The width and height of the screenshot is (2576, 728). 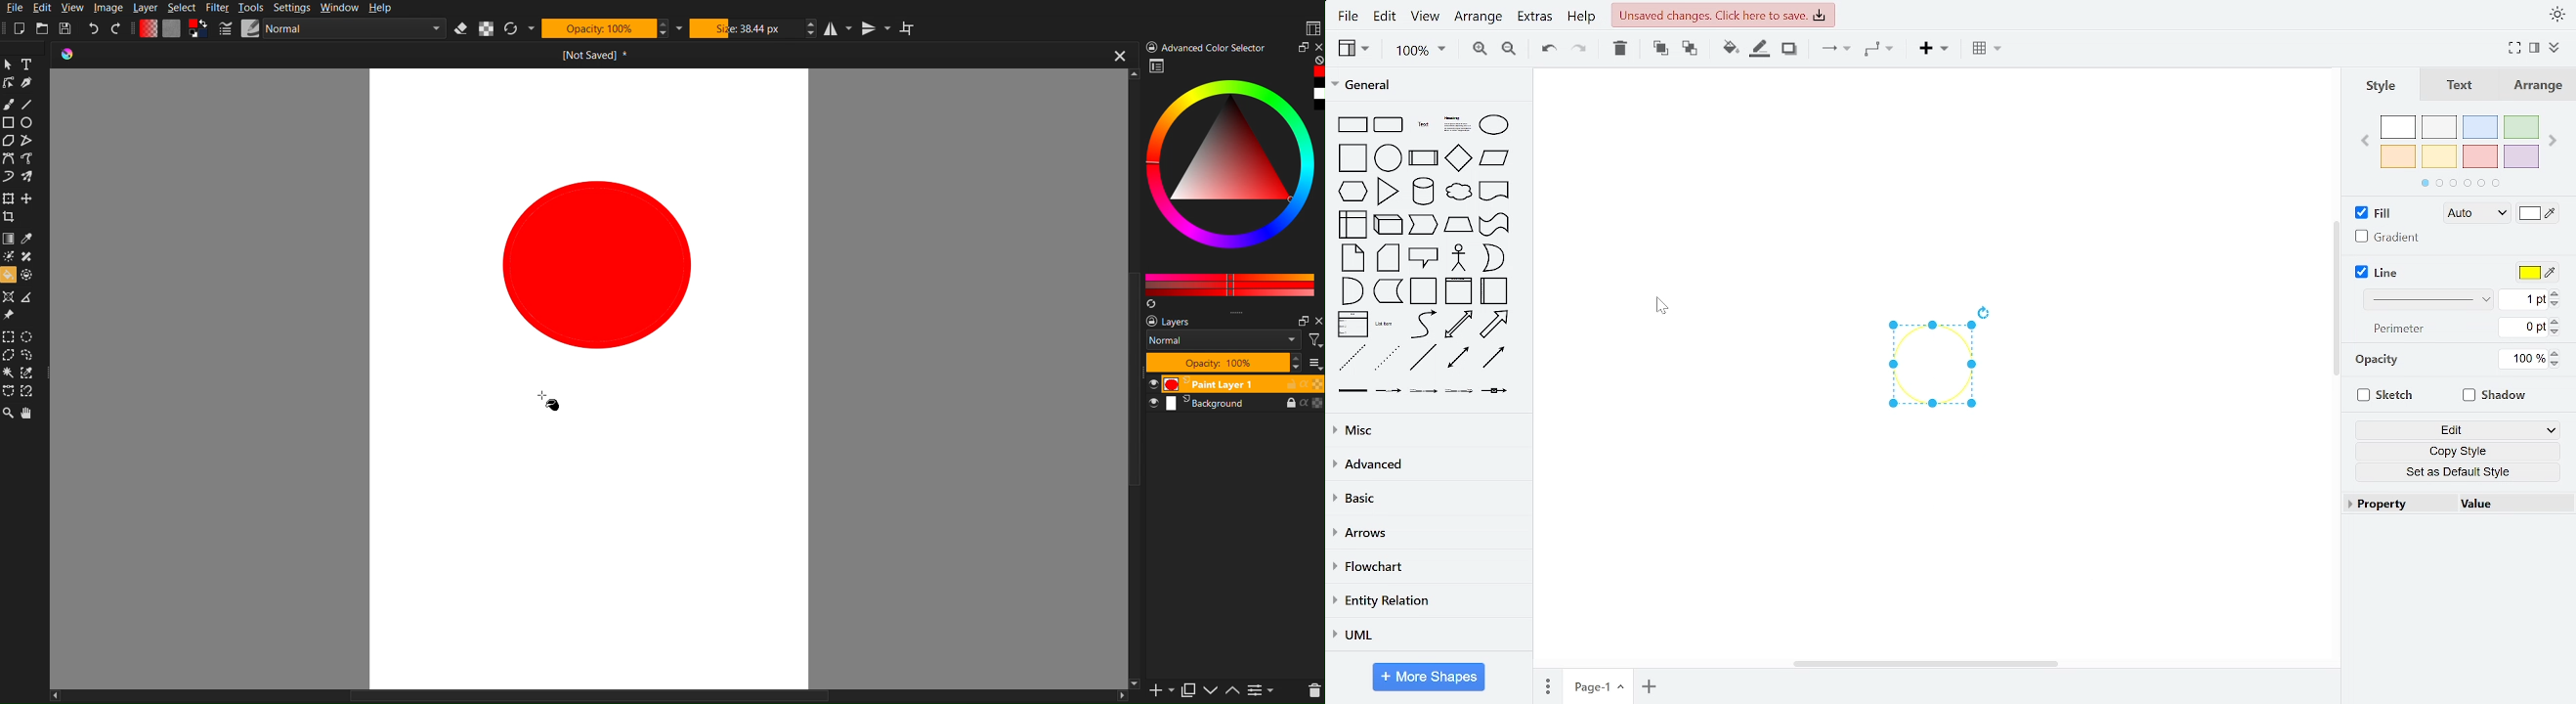 I want to click on Polygon, so click(x=9, y=140).